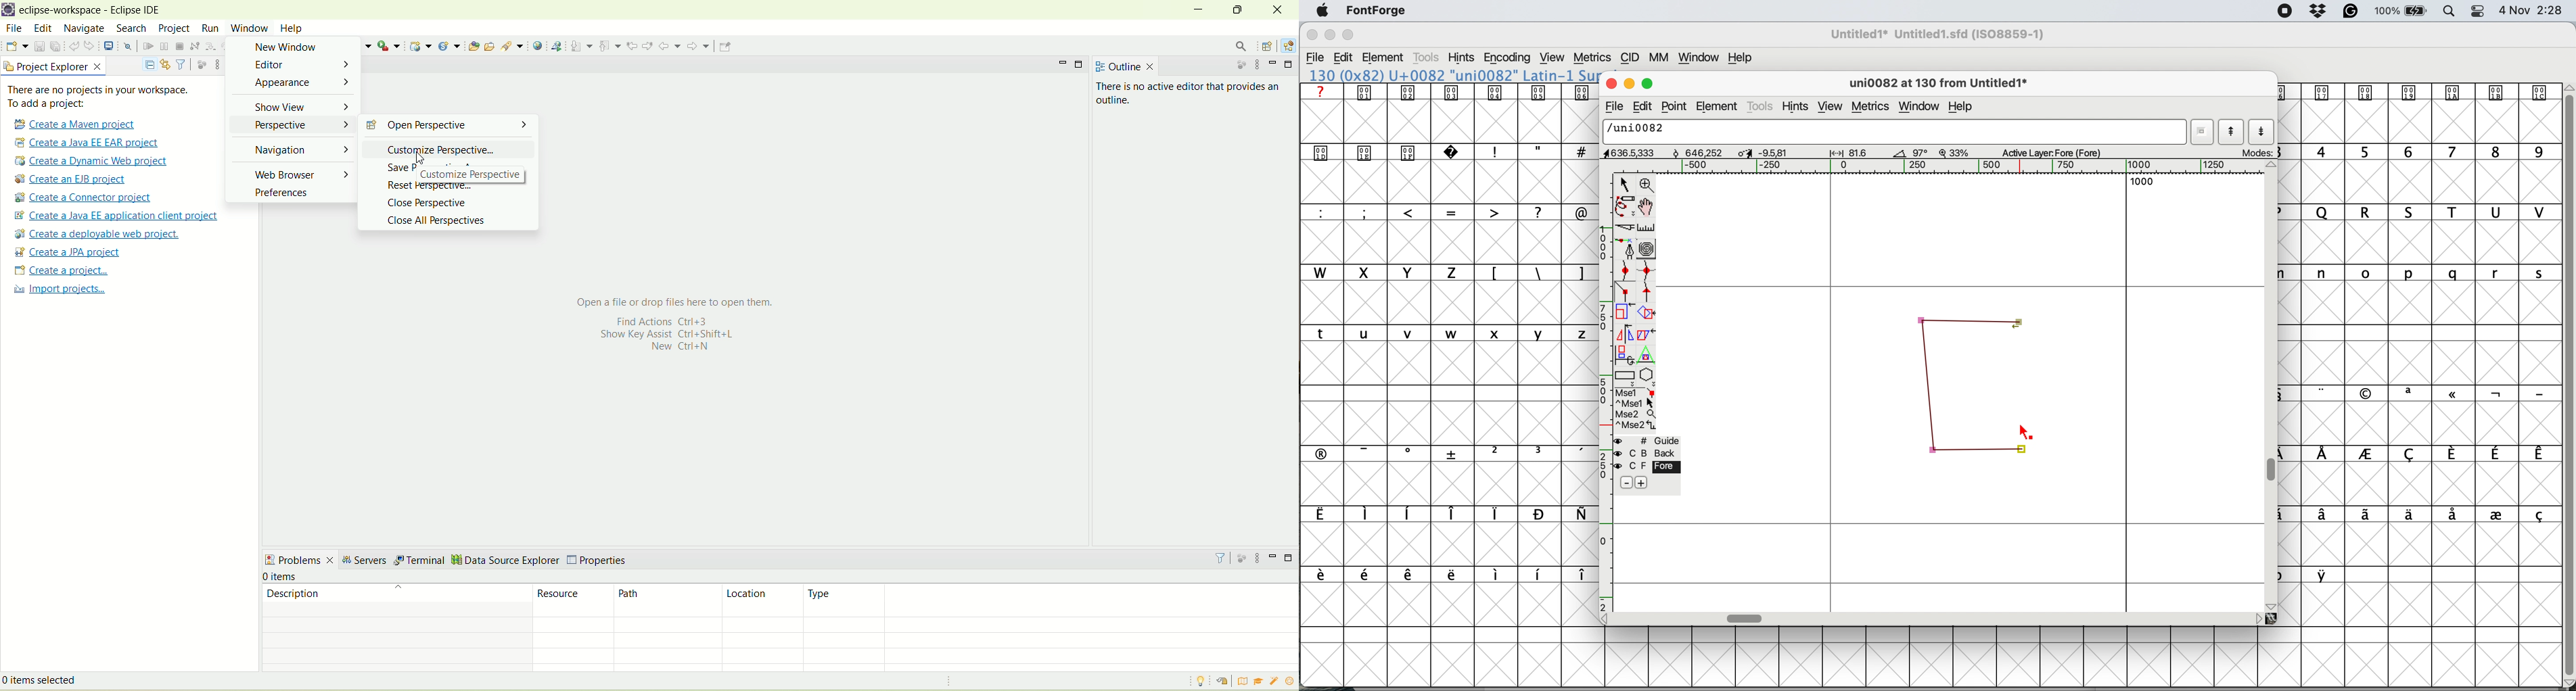 The height and width of the screenshot is (700, 2576). What do you see at coordinates (1648, 441) in the screenshot?
I see `guide` at bounding box center [1648, 441].